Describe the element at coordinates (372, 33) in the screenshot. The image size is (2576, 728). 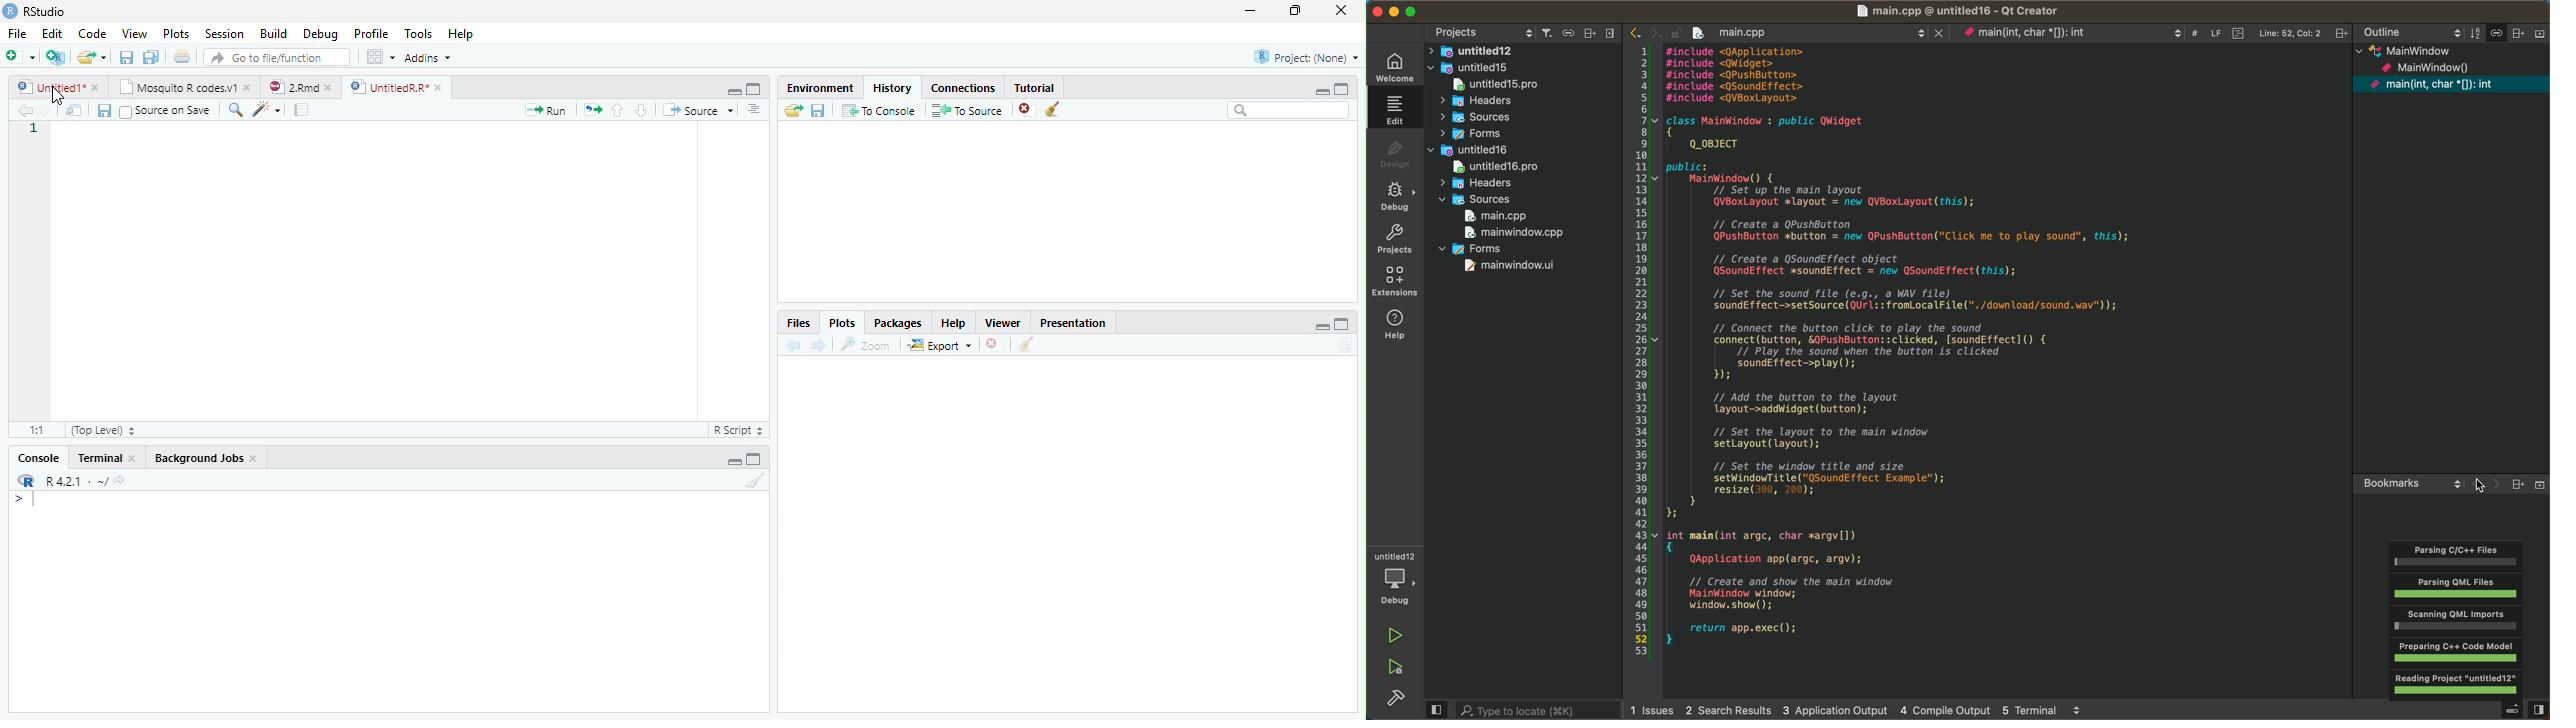
I see `Profile` at that location.